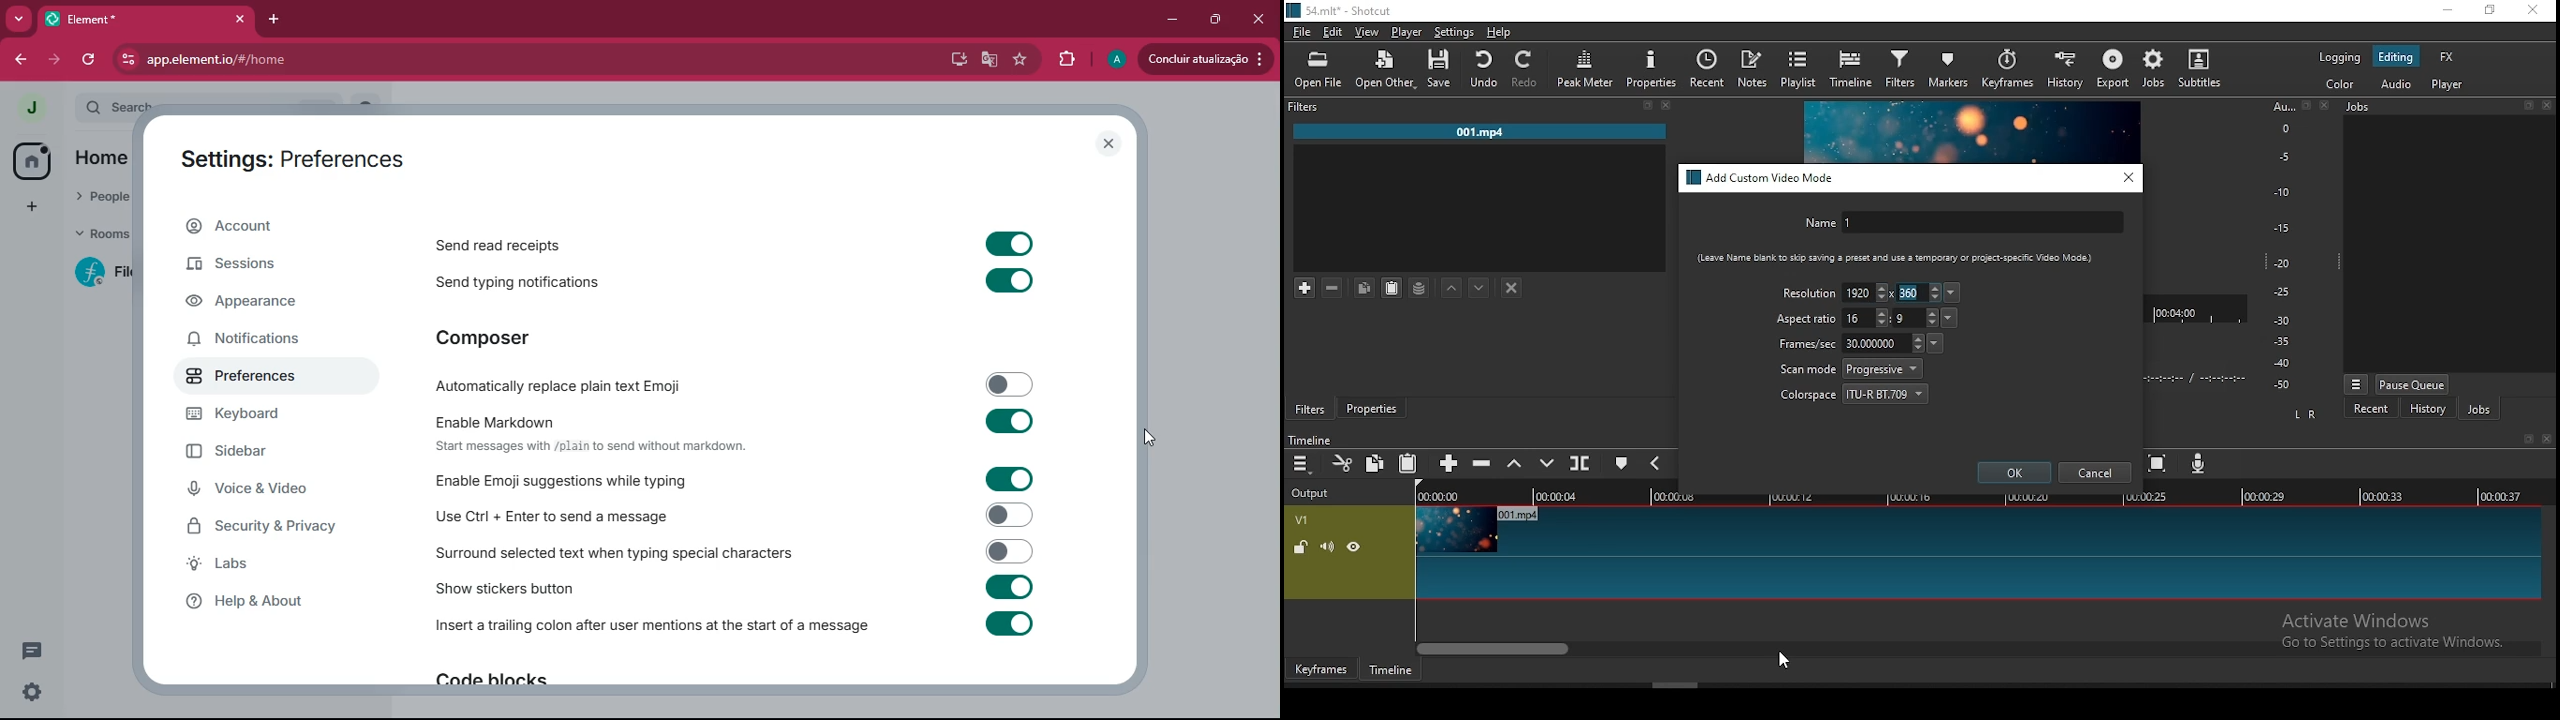 Image resolution: width=2576 pixels, height=728 pixels. What do you see at coordinates (1499, 32) in the screenshot?
I see `help` at bounding box center [1499, 32].